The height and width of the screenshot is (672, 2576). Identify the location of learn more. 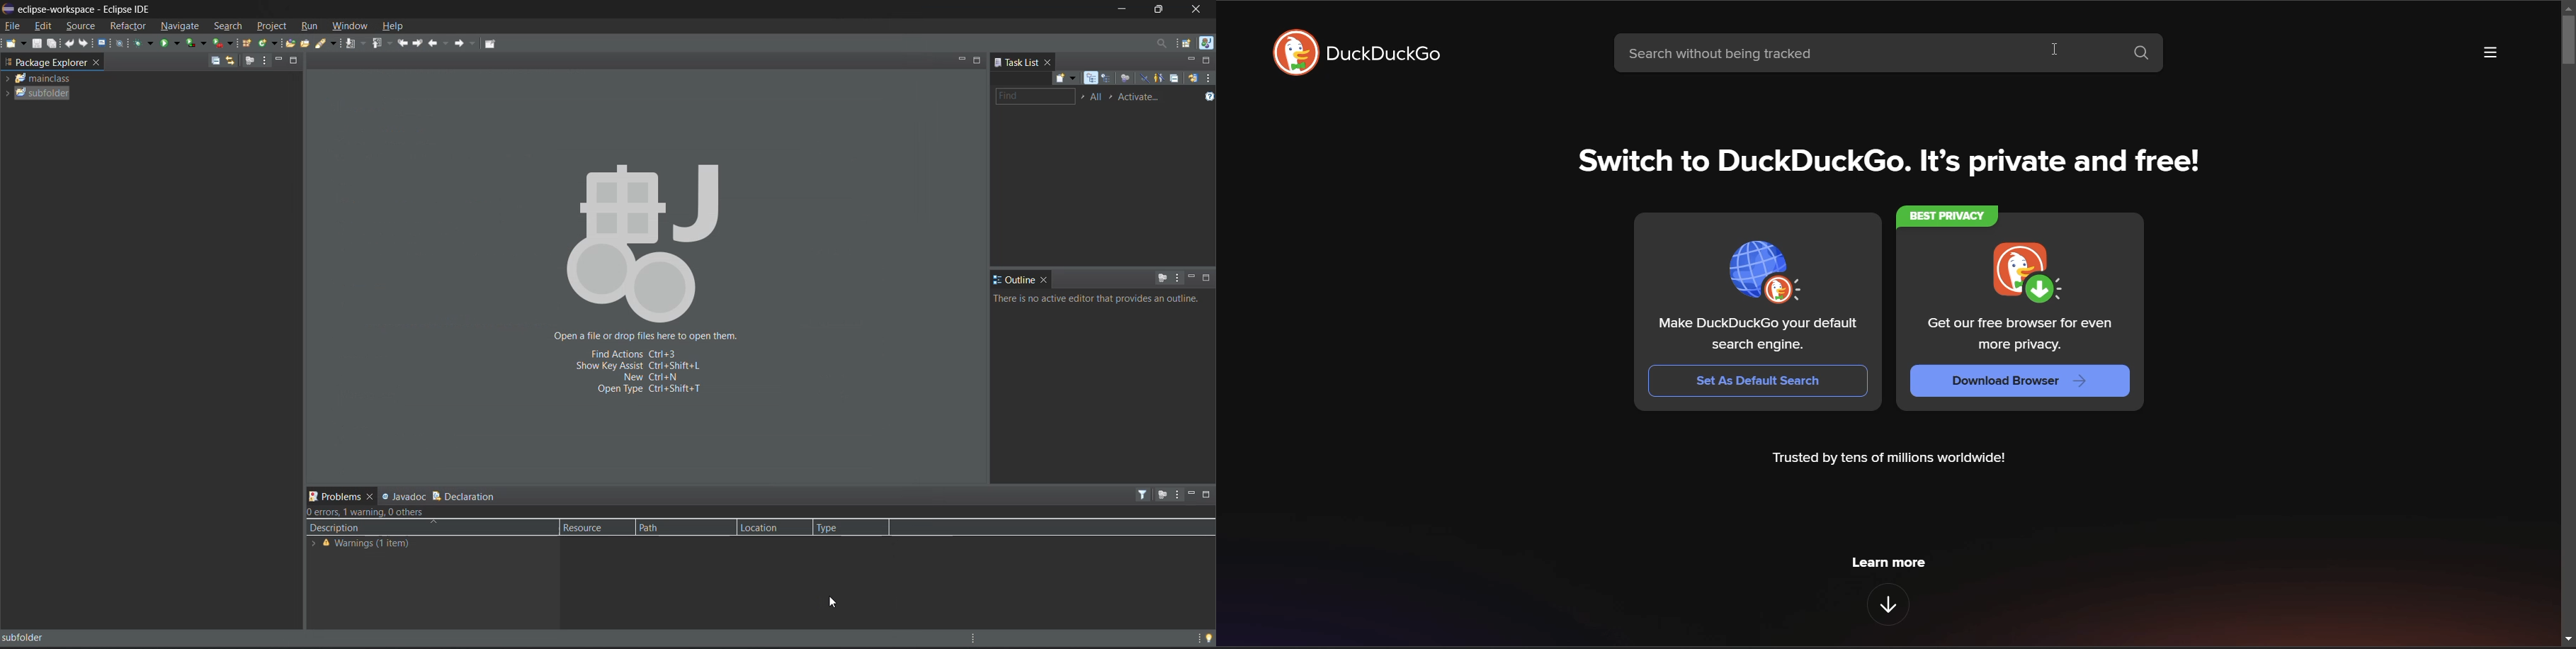
(1888, 564).